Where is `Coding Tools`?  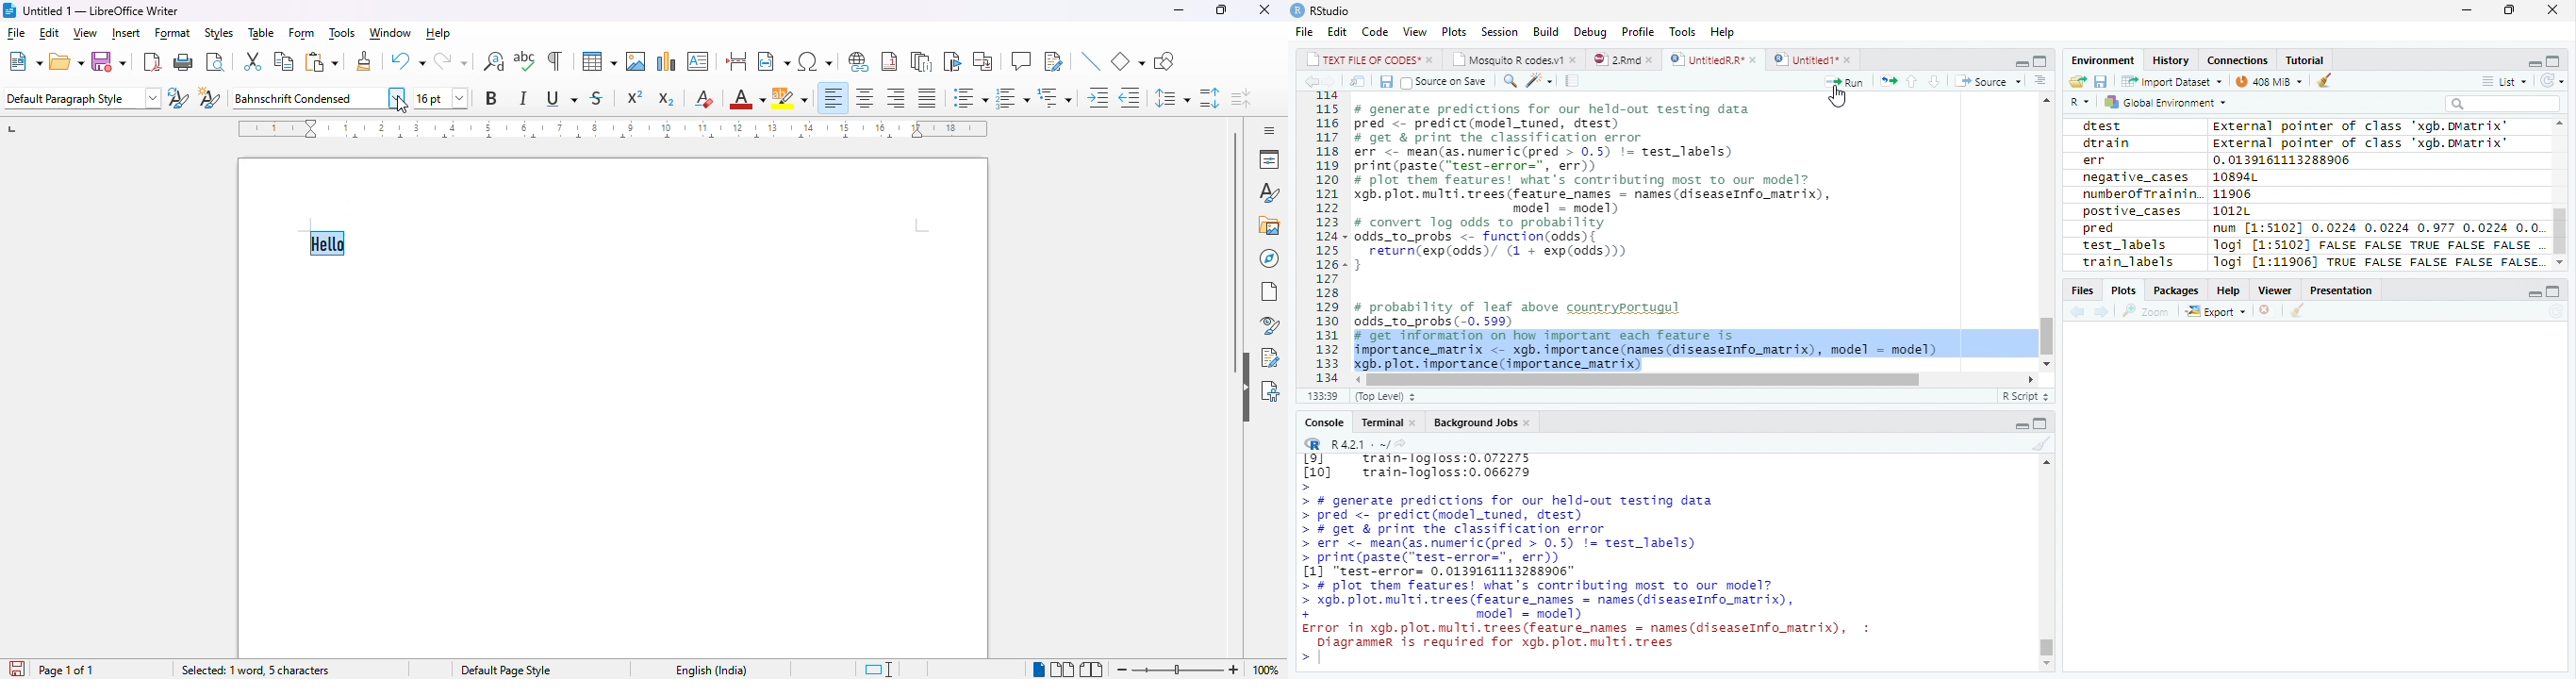
Coding Tools is located at coordinates (1539, 79).